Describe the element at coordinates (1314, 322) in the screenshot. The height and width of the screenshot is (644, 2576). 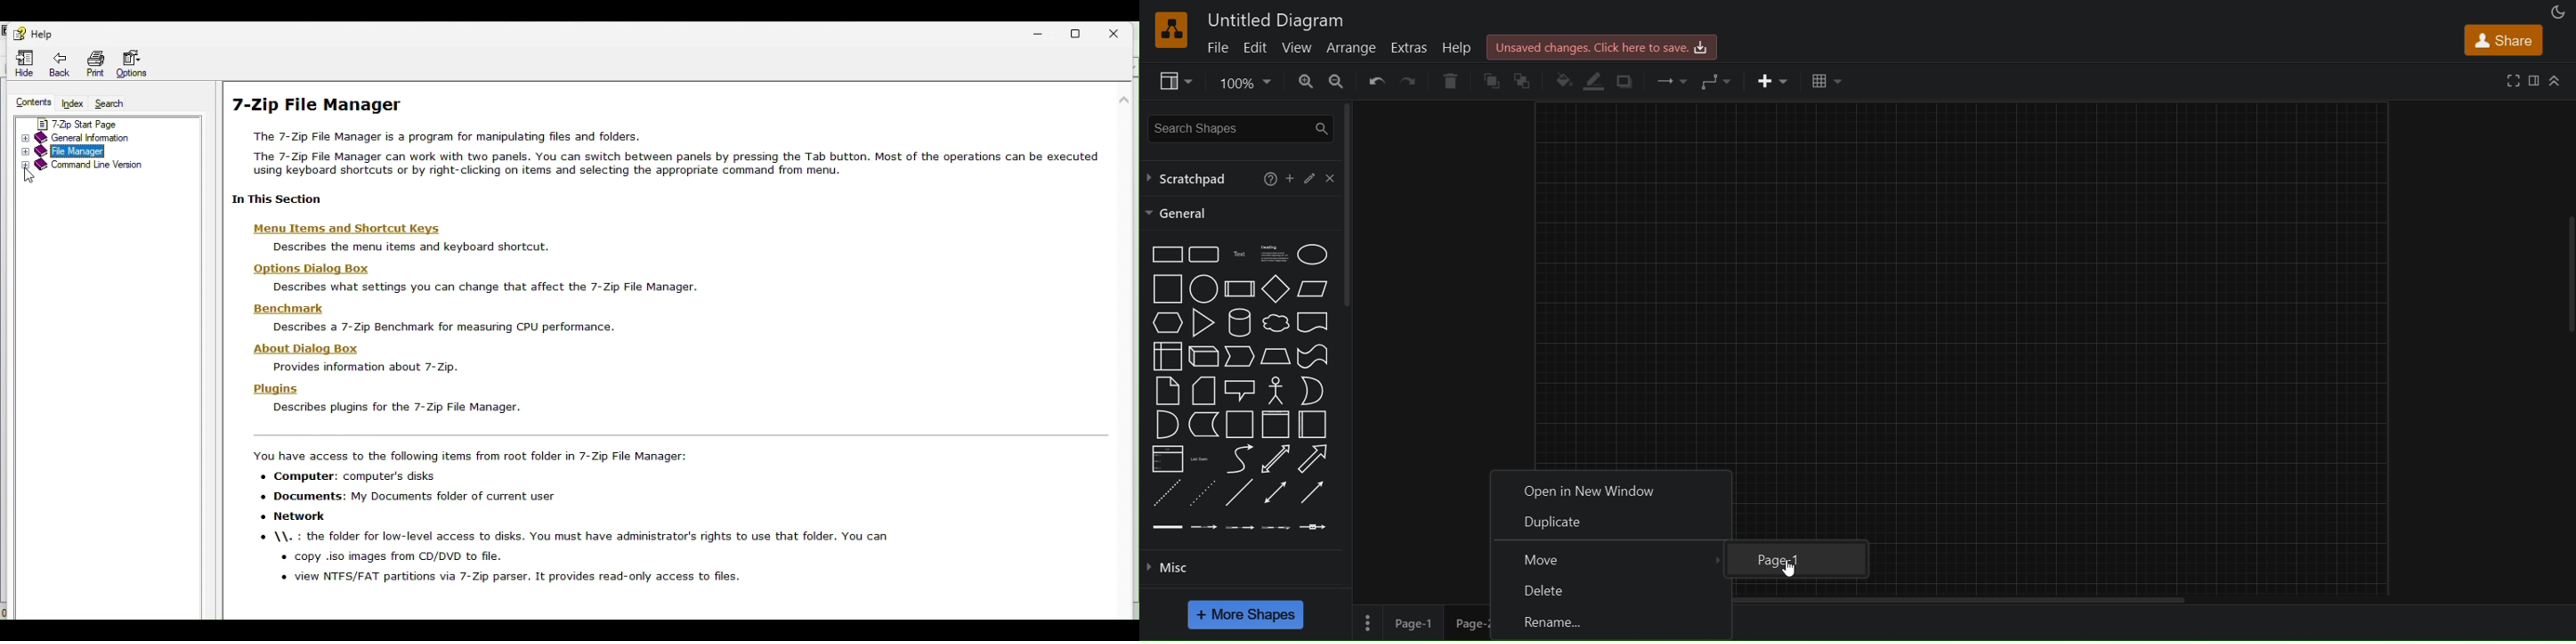
I see `document` at that location.